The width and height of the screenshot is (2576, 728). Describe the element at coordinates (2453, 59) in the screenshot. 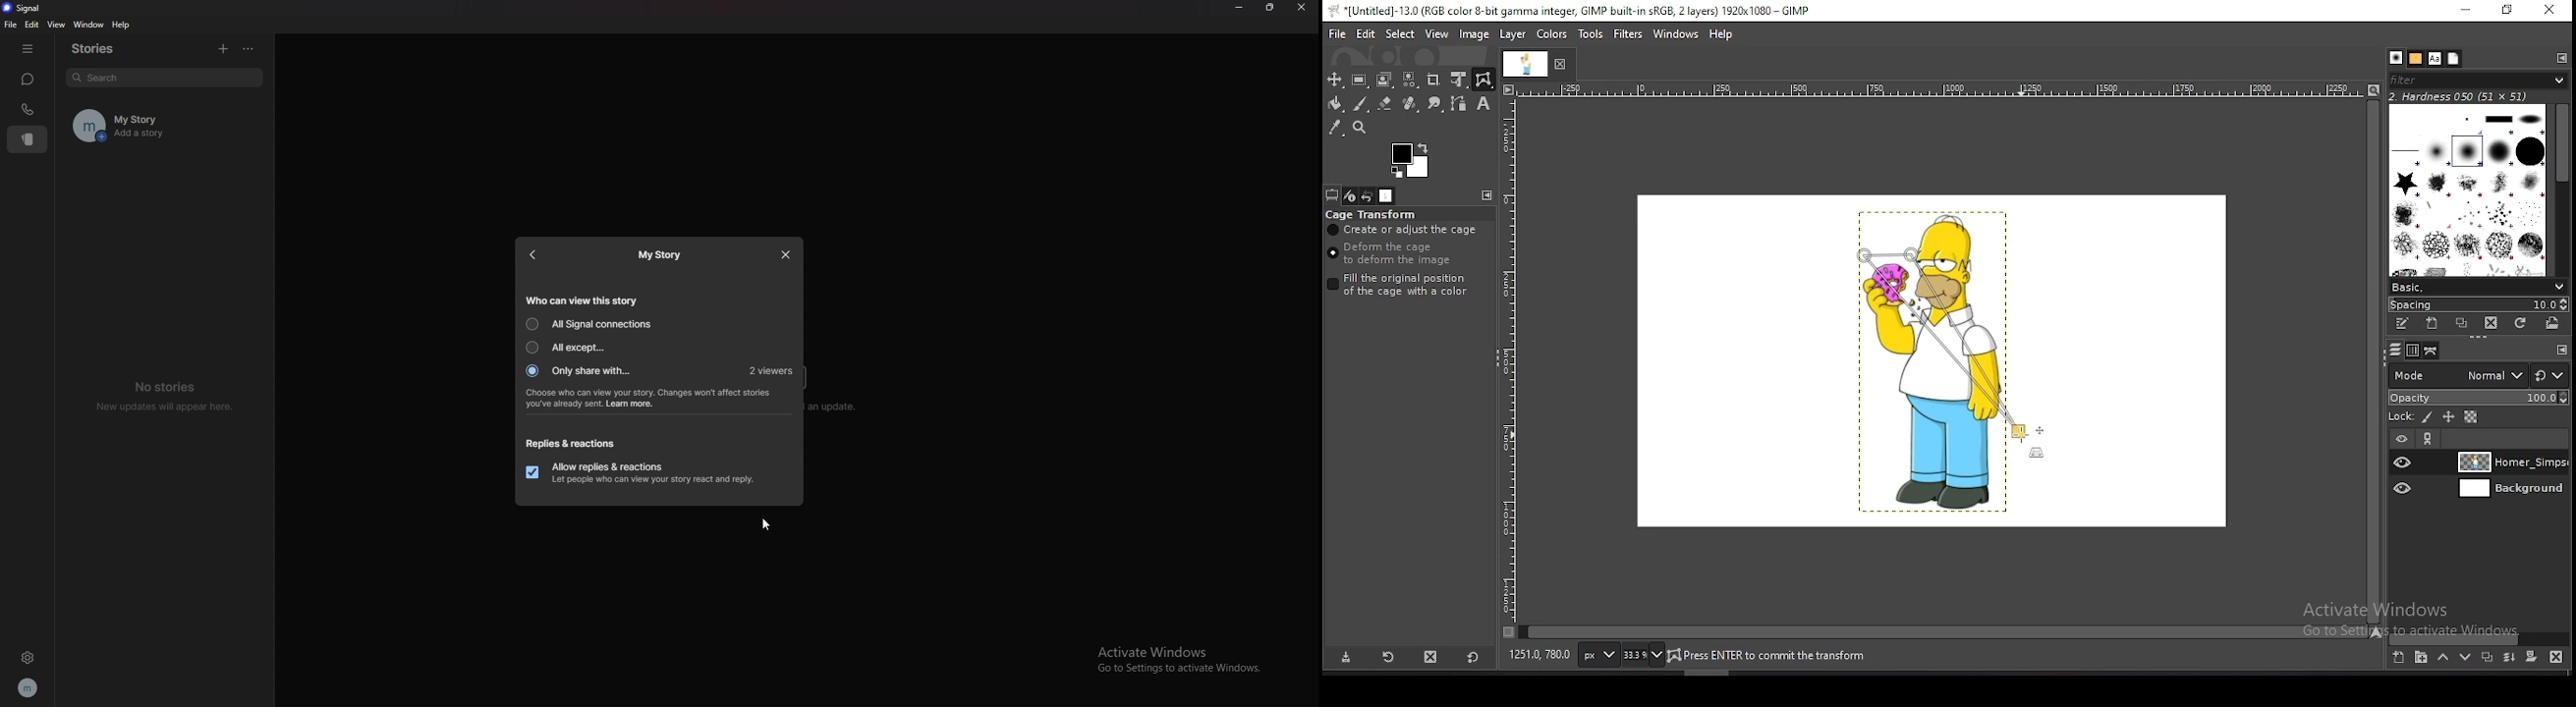

I see `document history` at that location.